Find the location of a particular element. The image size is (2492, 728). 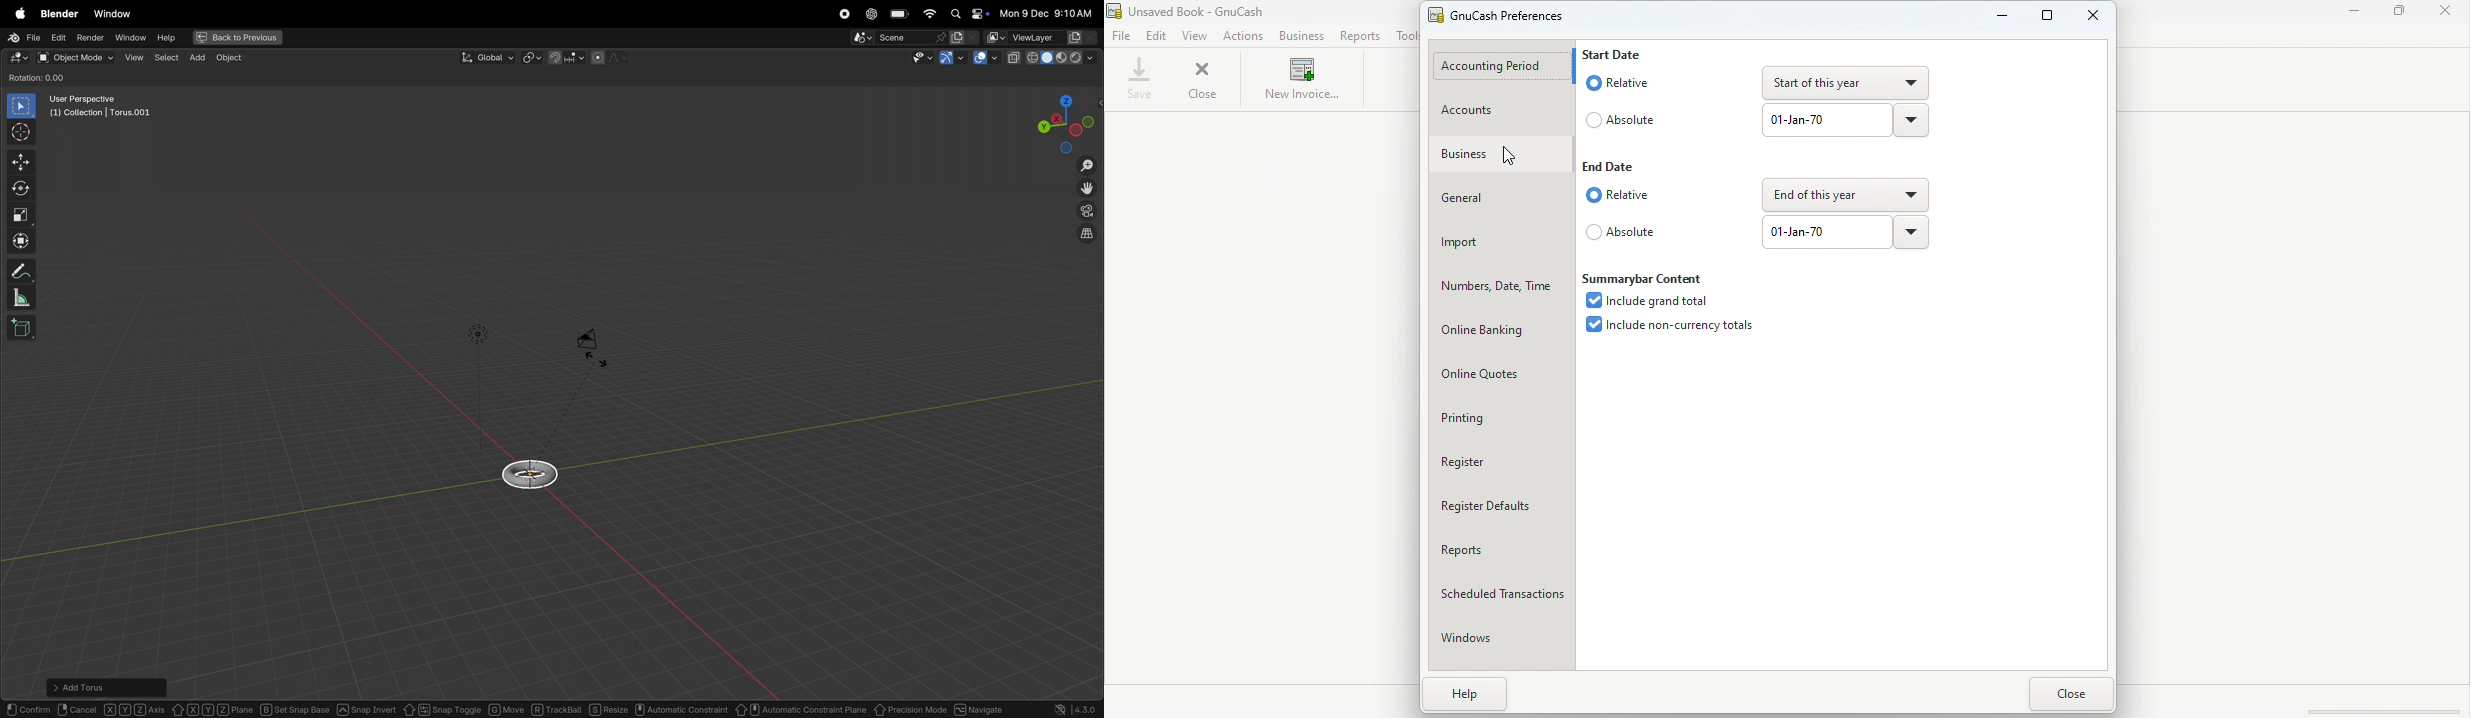

View is located at coordinates (1196, 36).